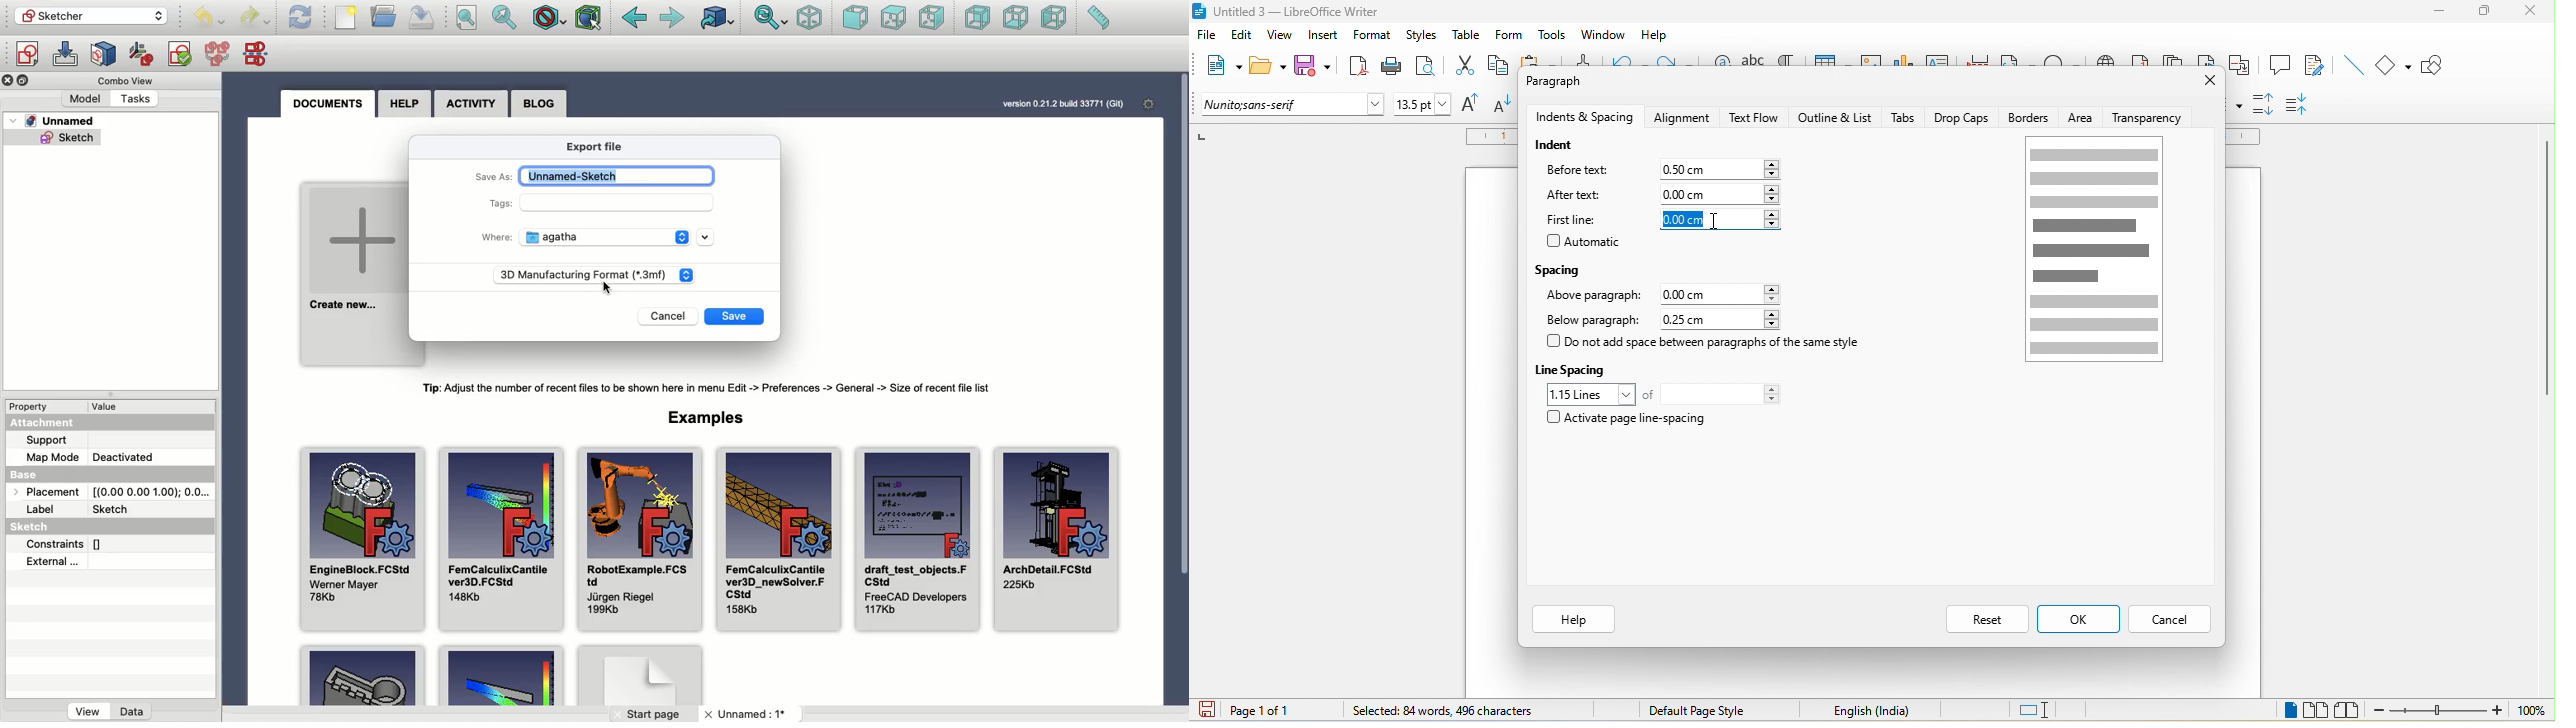 Image resolution: width=2576 pixels, height=728 pixels. Describe the element at coordinates (256, 17) in the screenshot. I see `Undo` at that location.